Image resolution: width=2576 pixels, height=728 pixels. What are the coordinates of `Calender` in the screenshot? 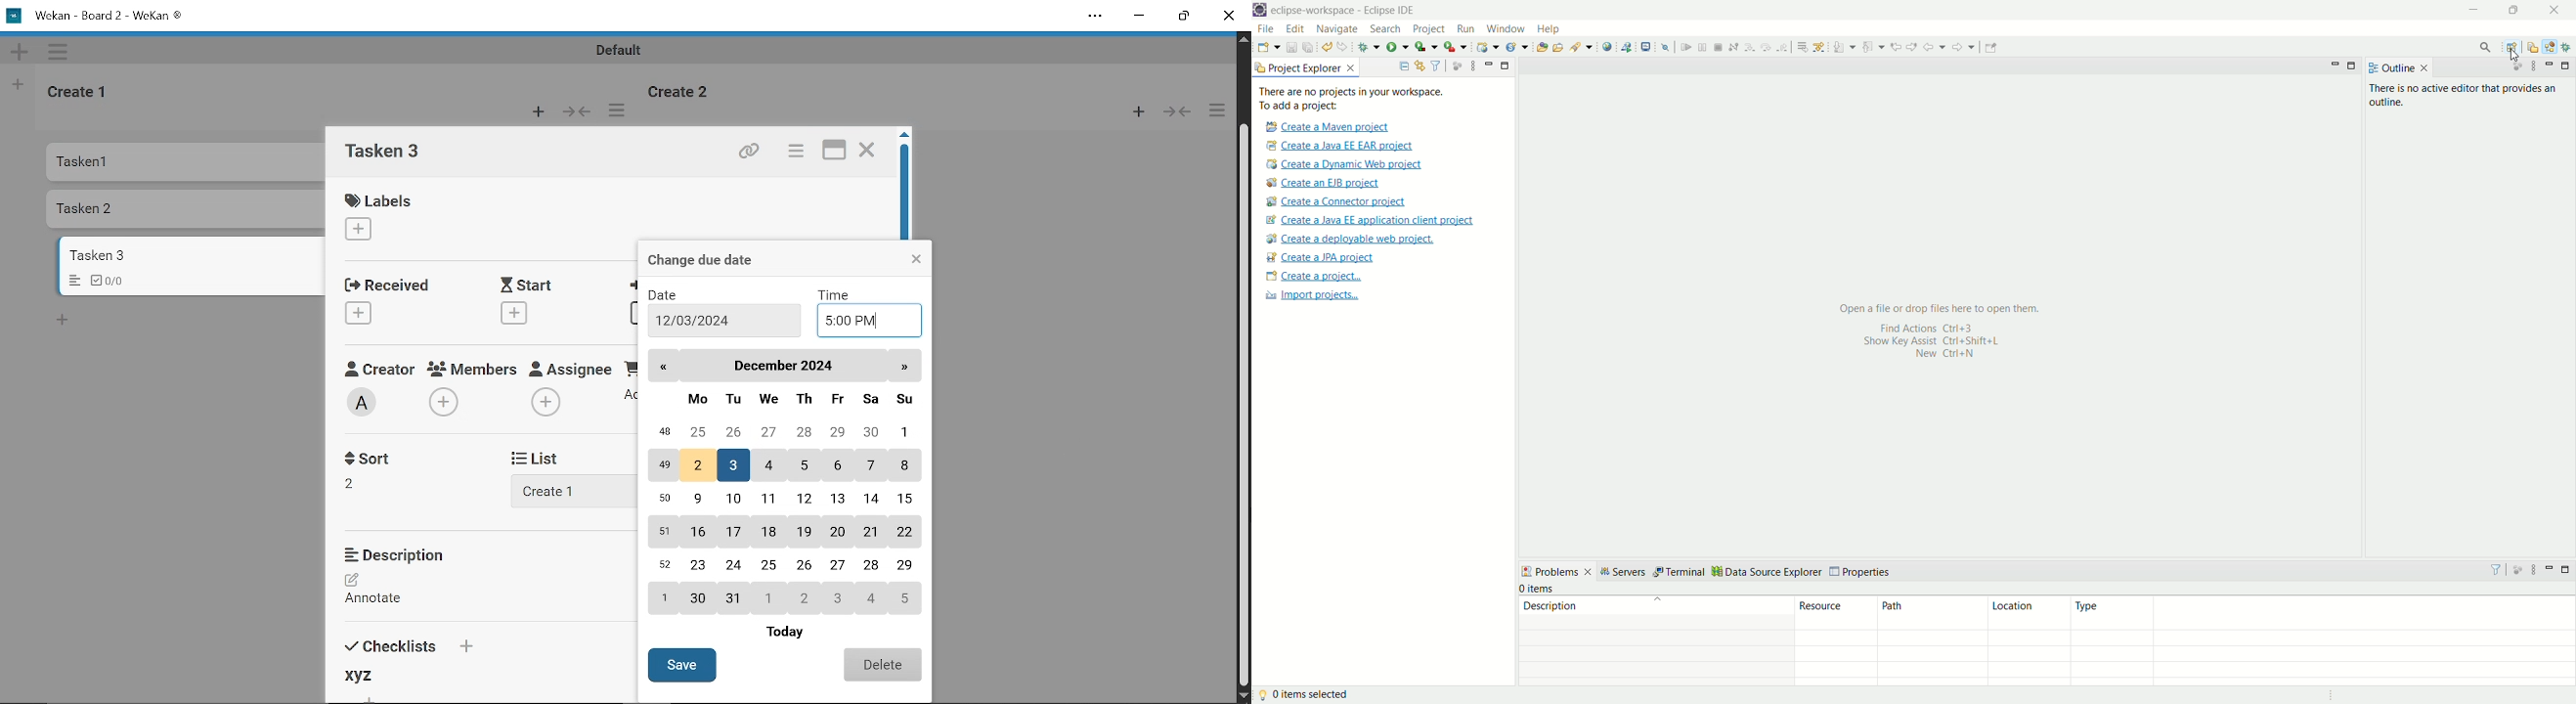 It's located at (782, 501).